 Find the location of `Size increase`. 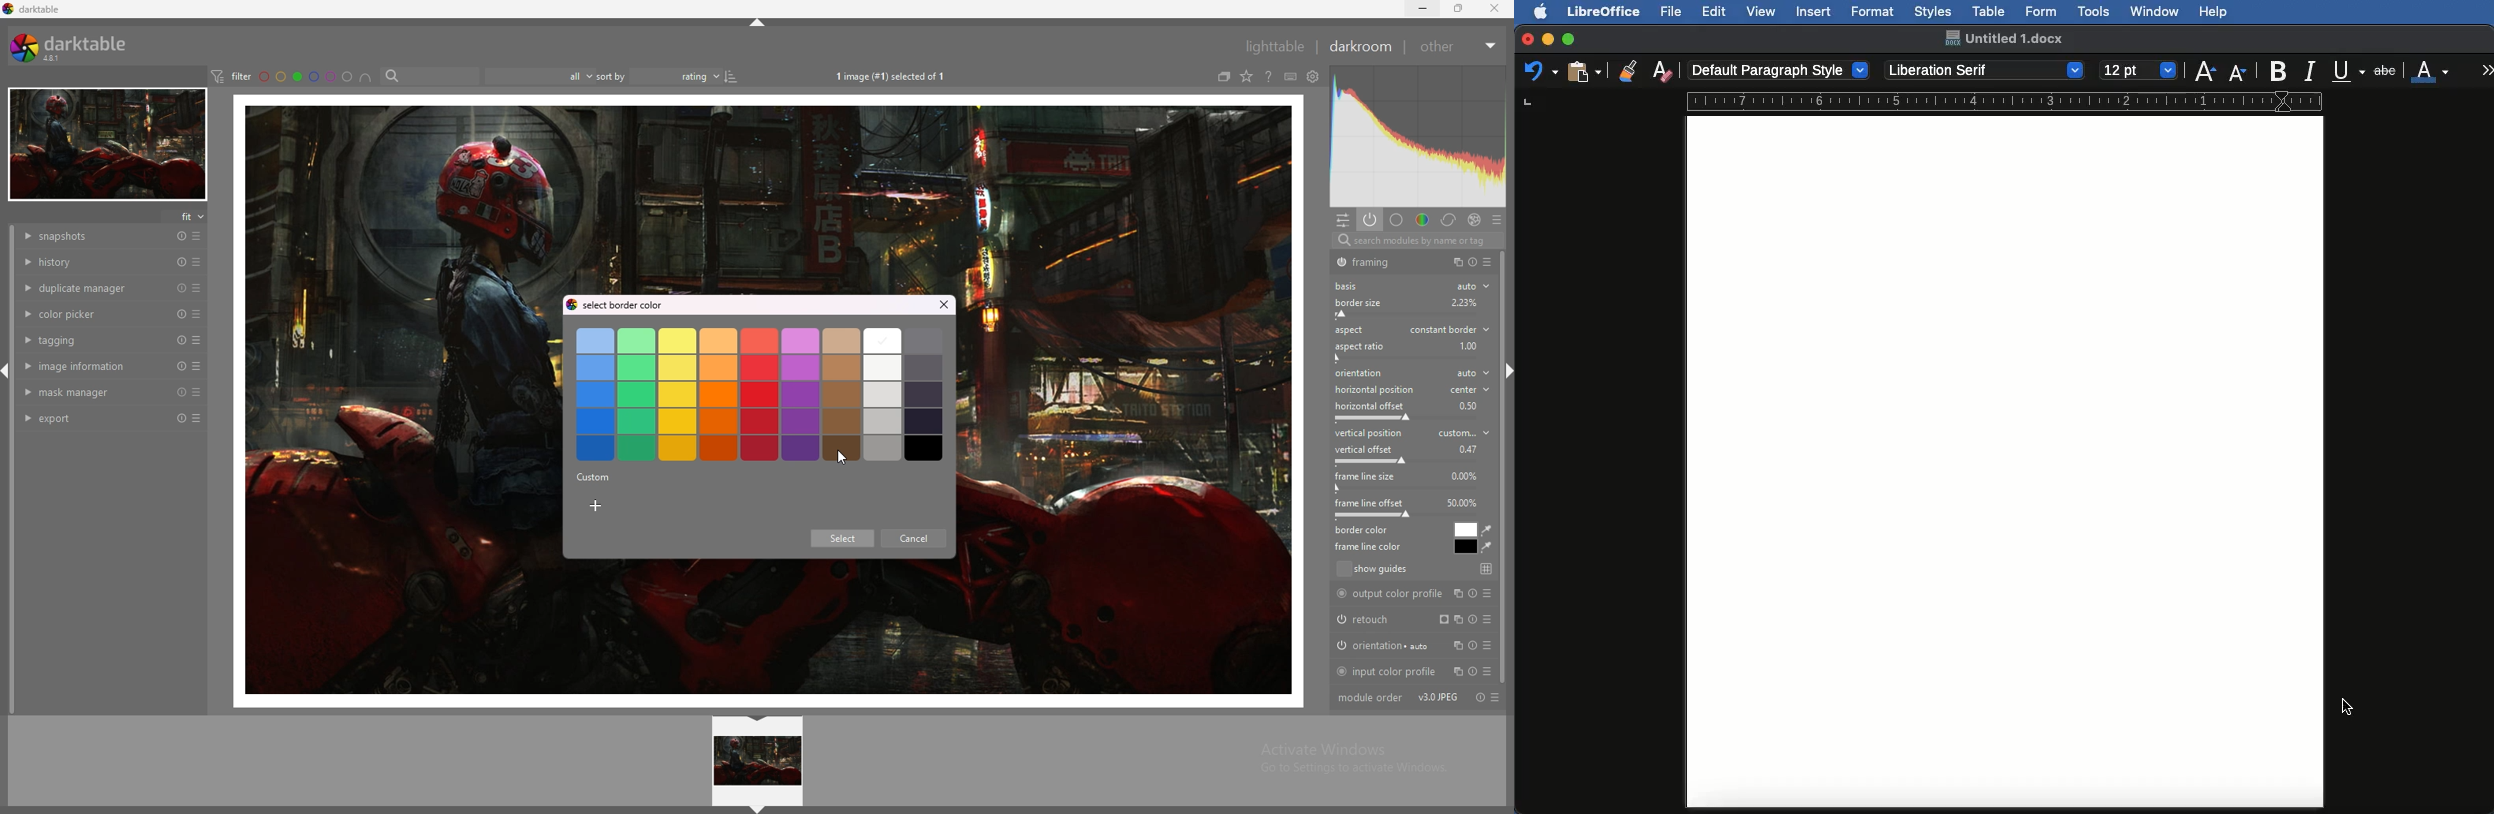

Size increase is located at coordinates (2204, 69).